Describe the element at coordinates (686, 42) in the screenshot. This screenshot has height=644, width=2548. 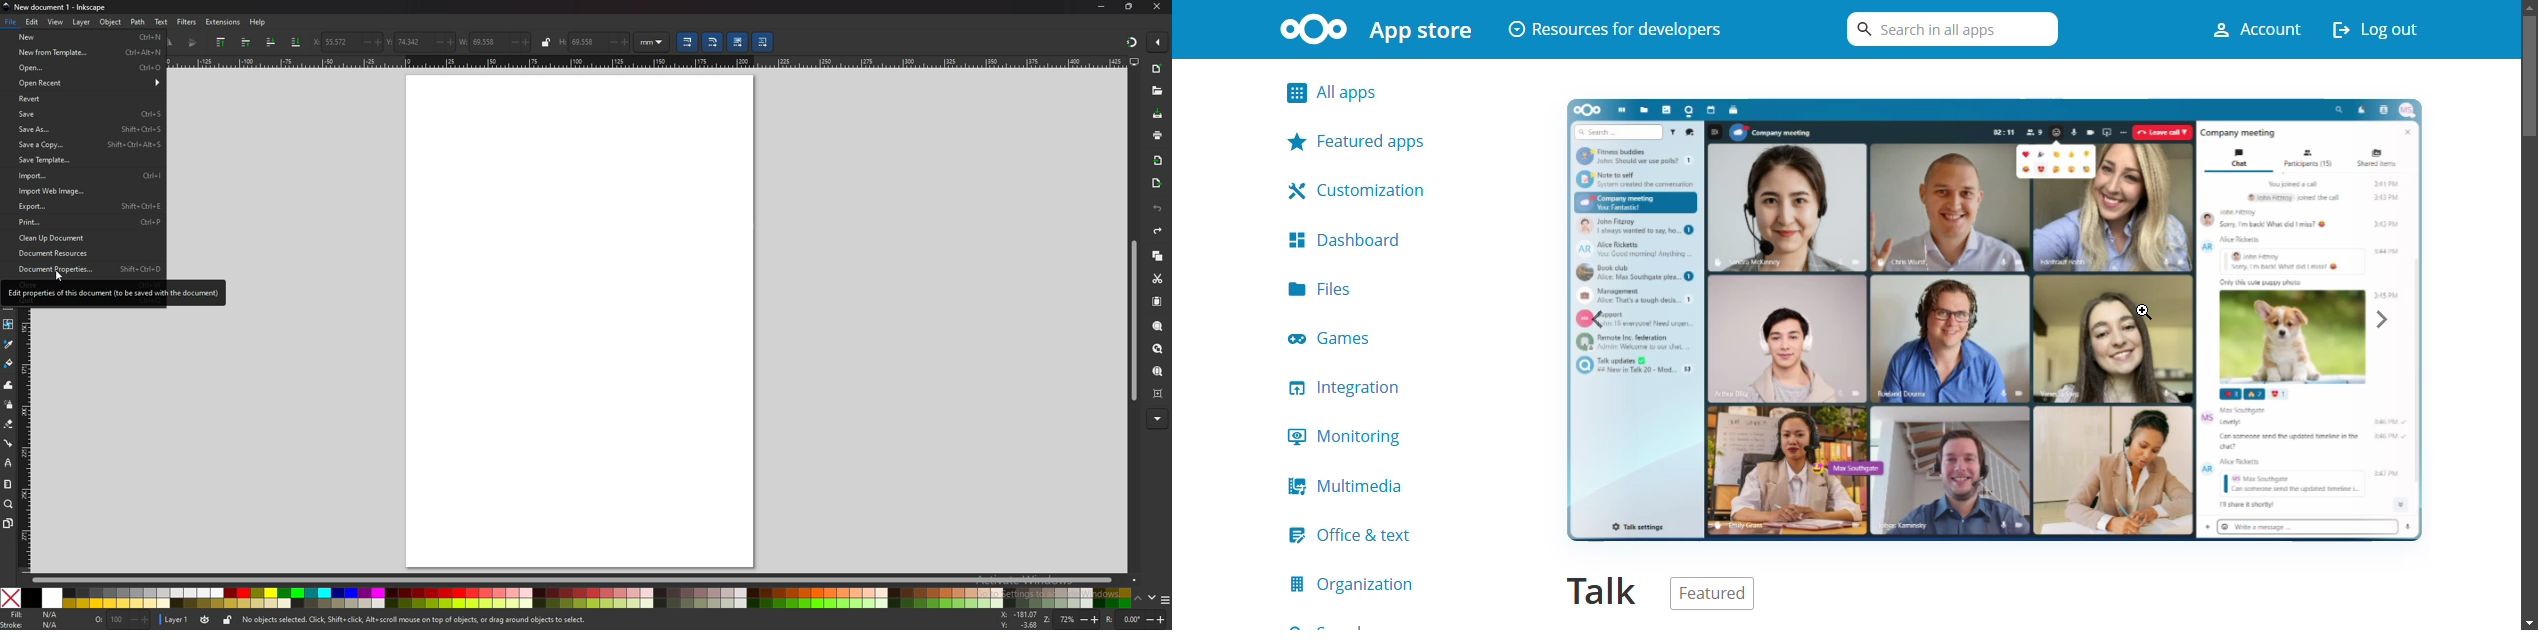
I see `move gradient` at that location.